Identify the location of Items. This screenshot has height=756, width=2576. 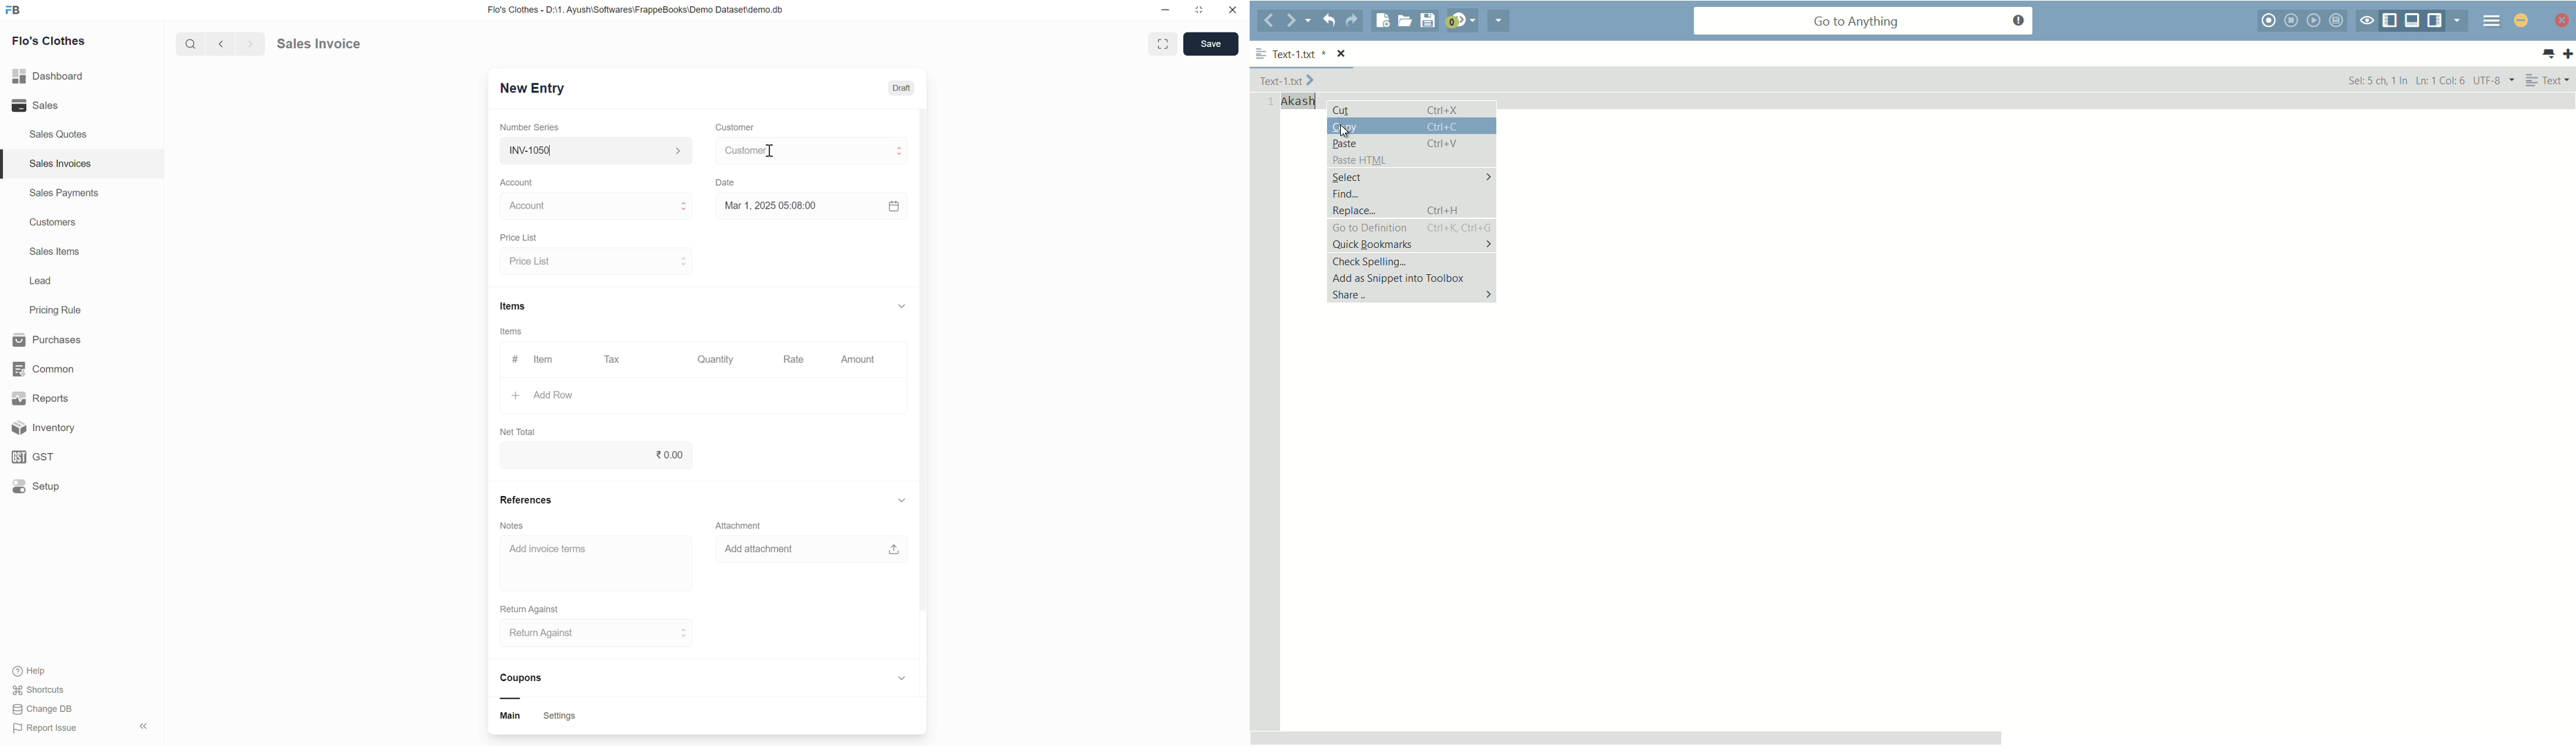
(511, 333).